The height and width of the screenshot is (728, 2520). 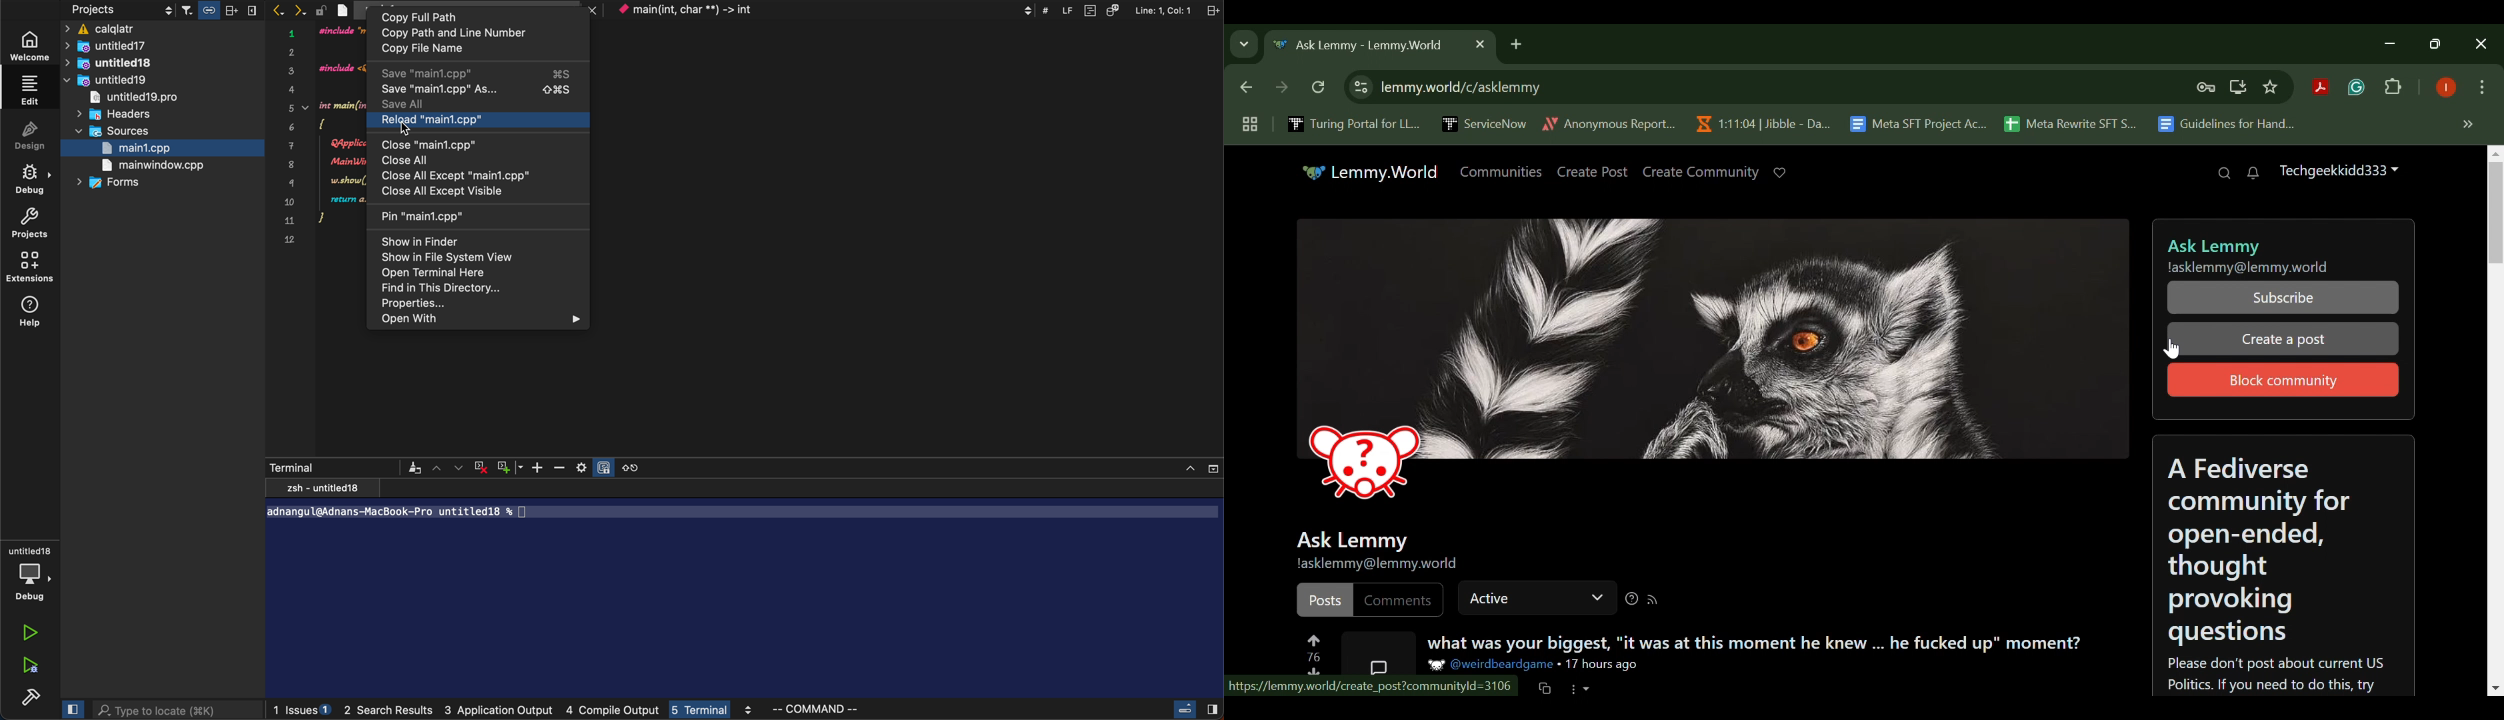 I want to click on Next Webpage, so click(x=1282, y=90).